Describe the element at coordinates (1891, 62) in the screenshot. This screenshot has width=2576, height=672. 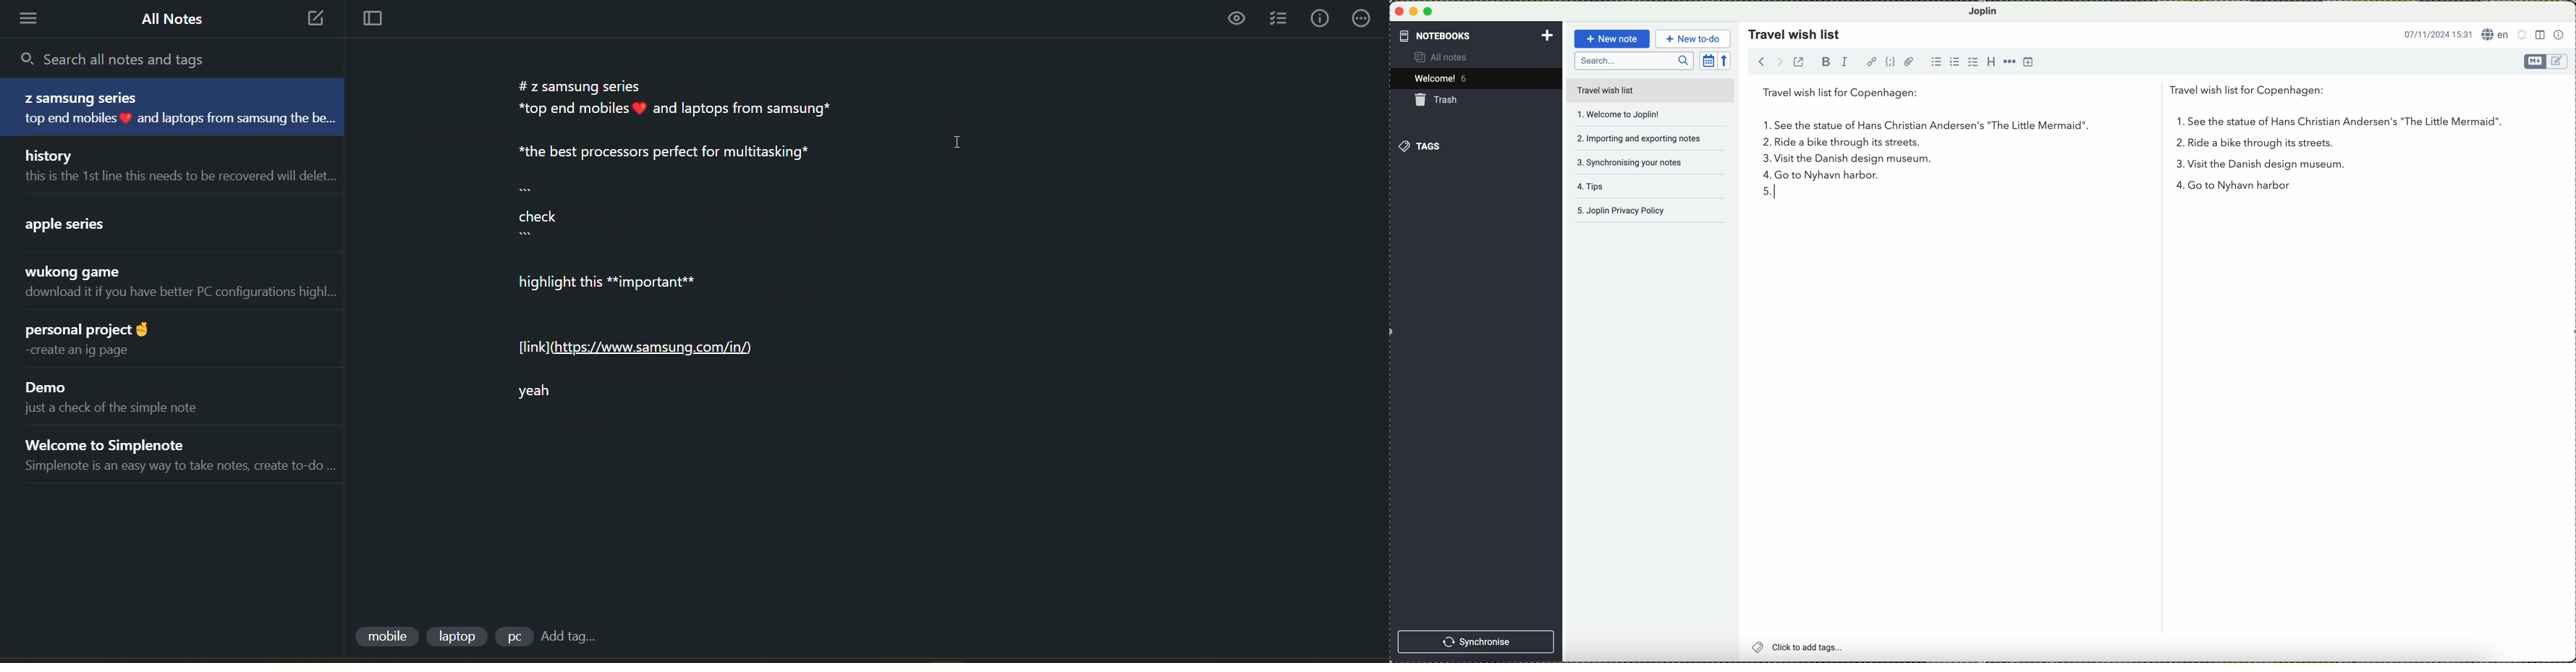
I see `code` at that location.